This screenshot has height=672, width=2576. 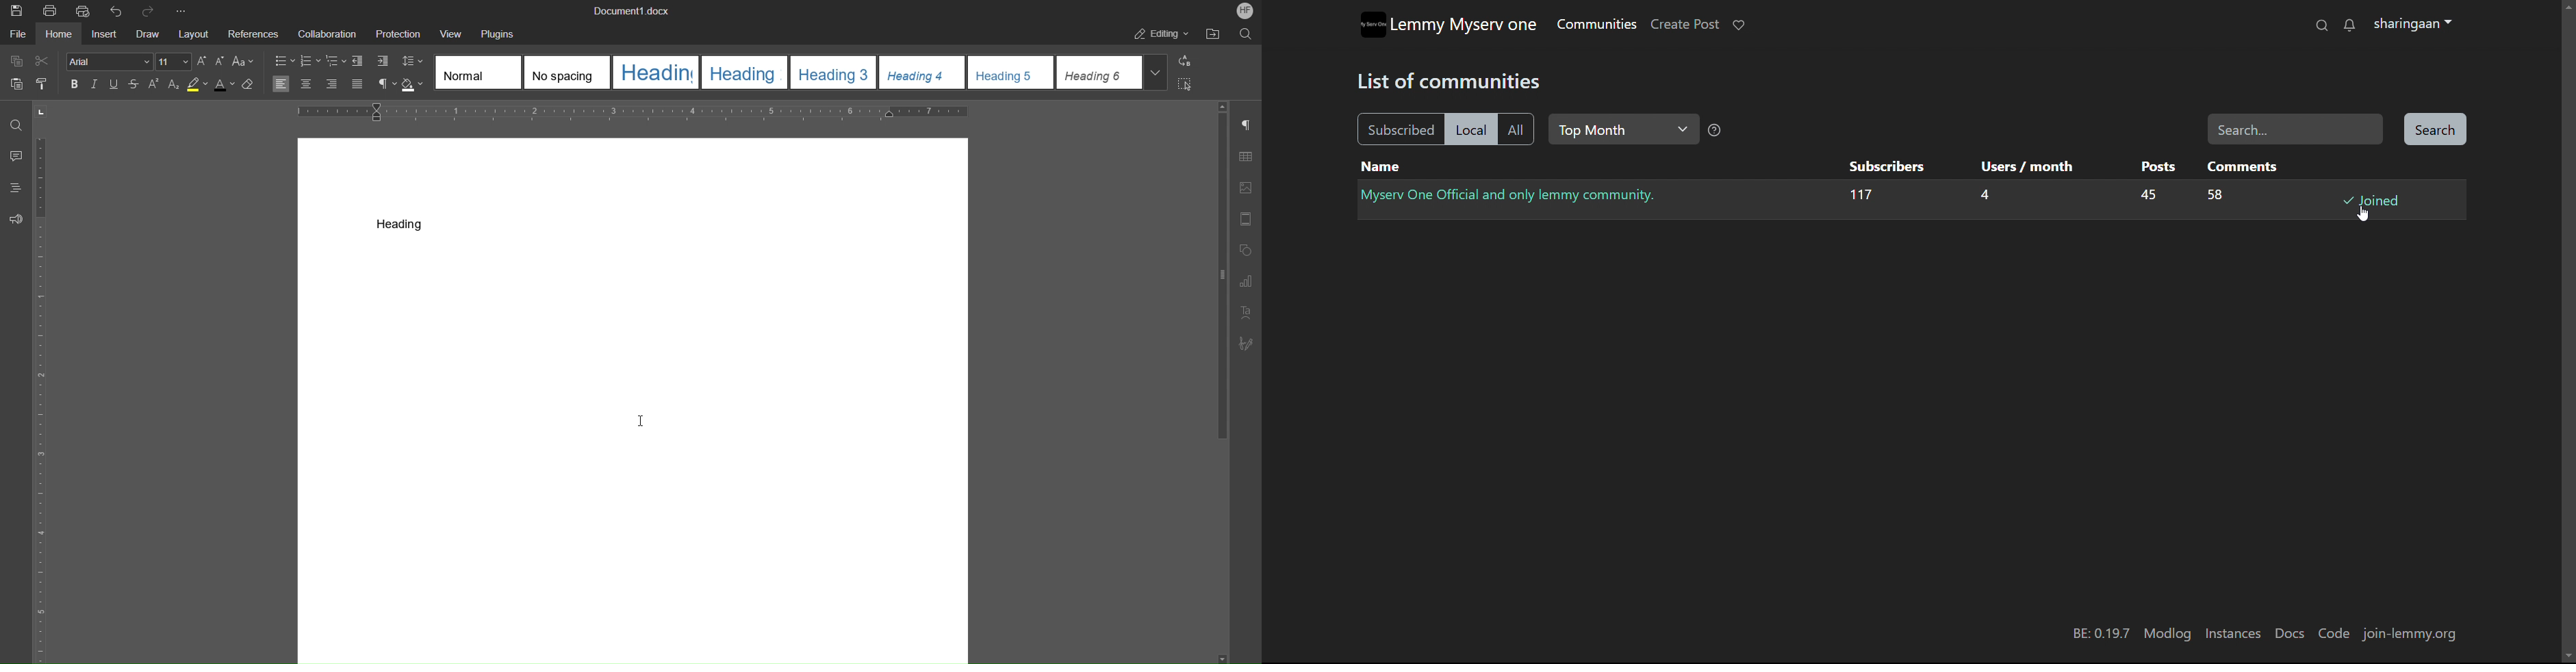 What do you see at coordinates (360, 61) in the screenshot?
I see `Decrease Indent` at bounding box center [360, 61].